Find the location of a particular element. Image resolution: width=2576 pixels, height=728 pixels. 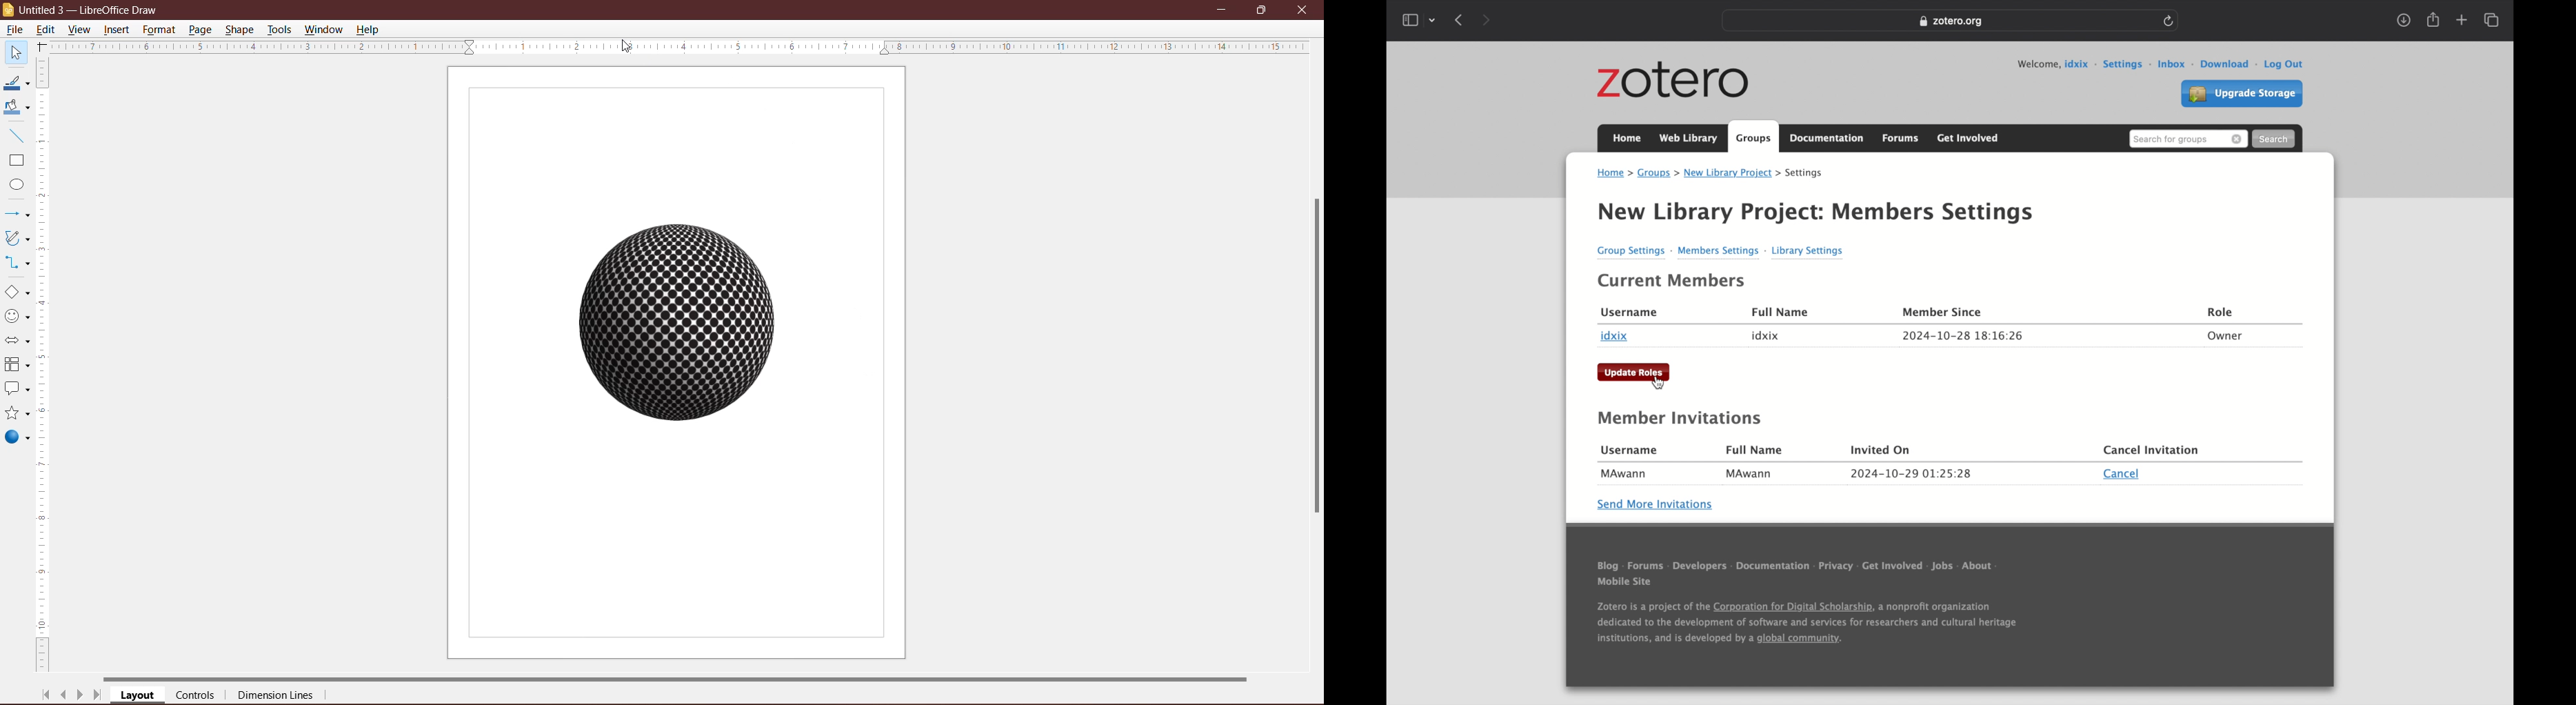

idxix is located at coordinates (1615, 337).